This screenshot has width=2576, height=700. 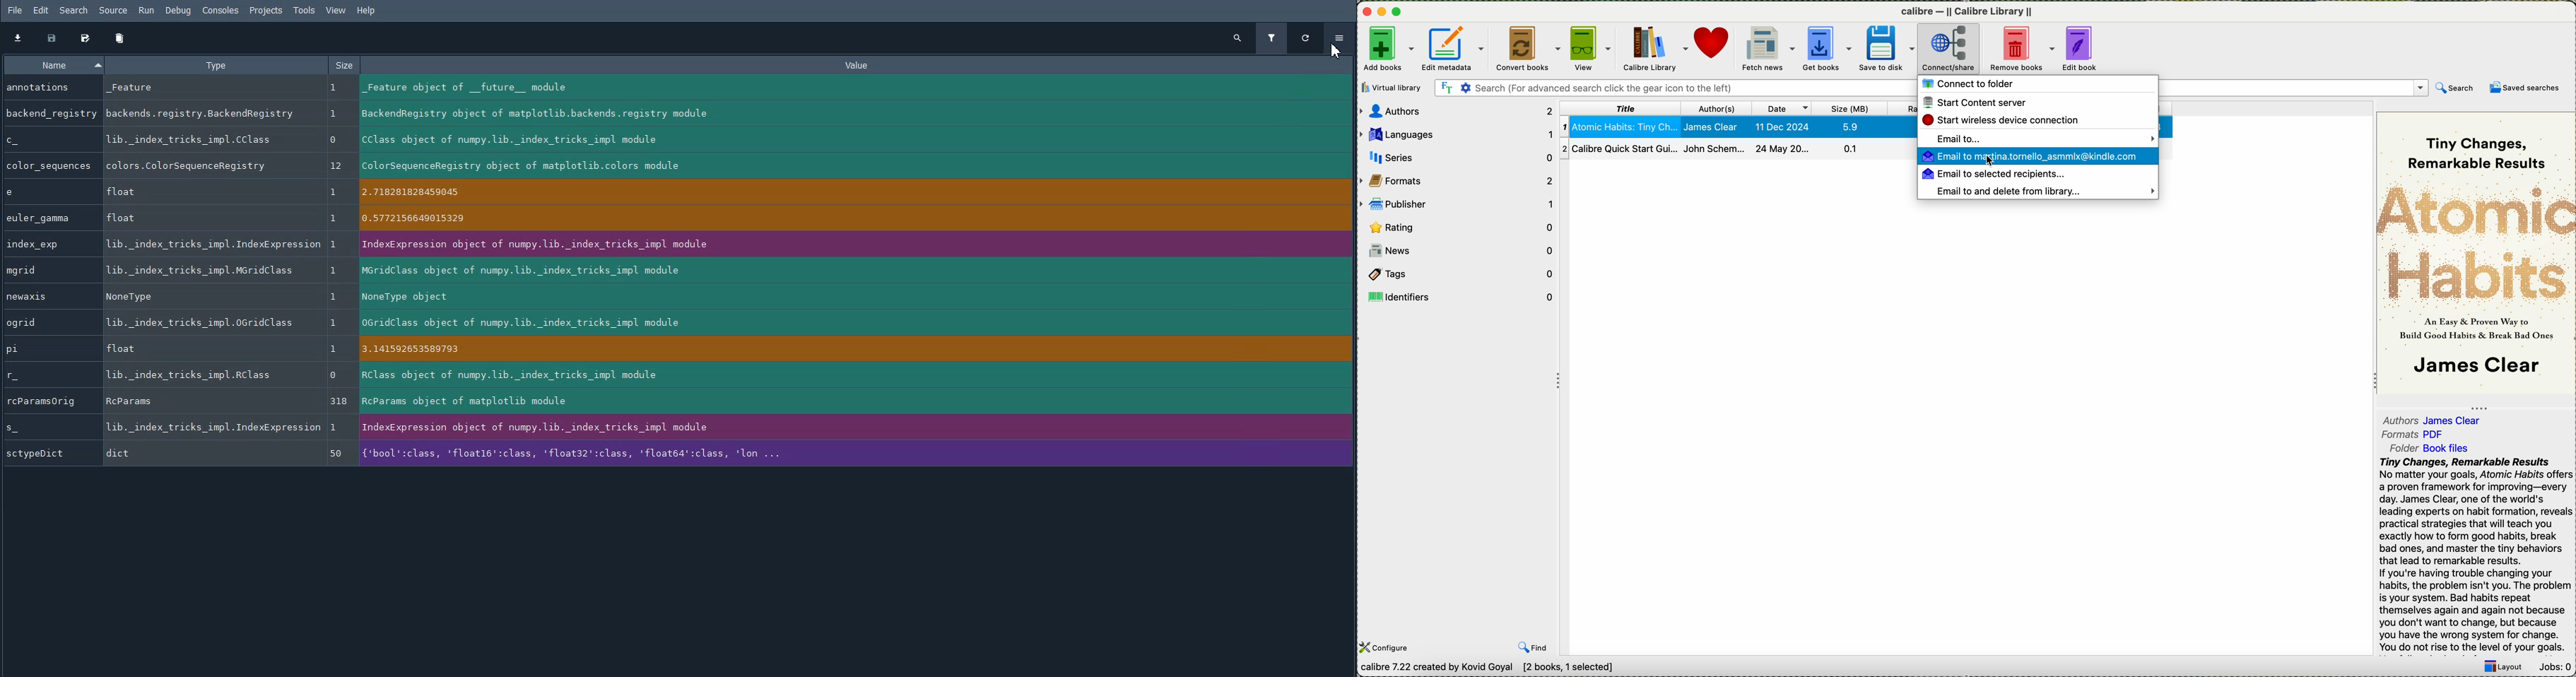 What do you see at coordinates (199, 271) in the screenshot?
I see `type value` at bounding box center [199, 271].